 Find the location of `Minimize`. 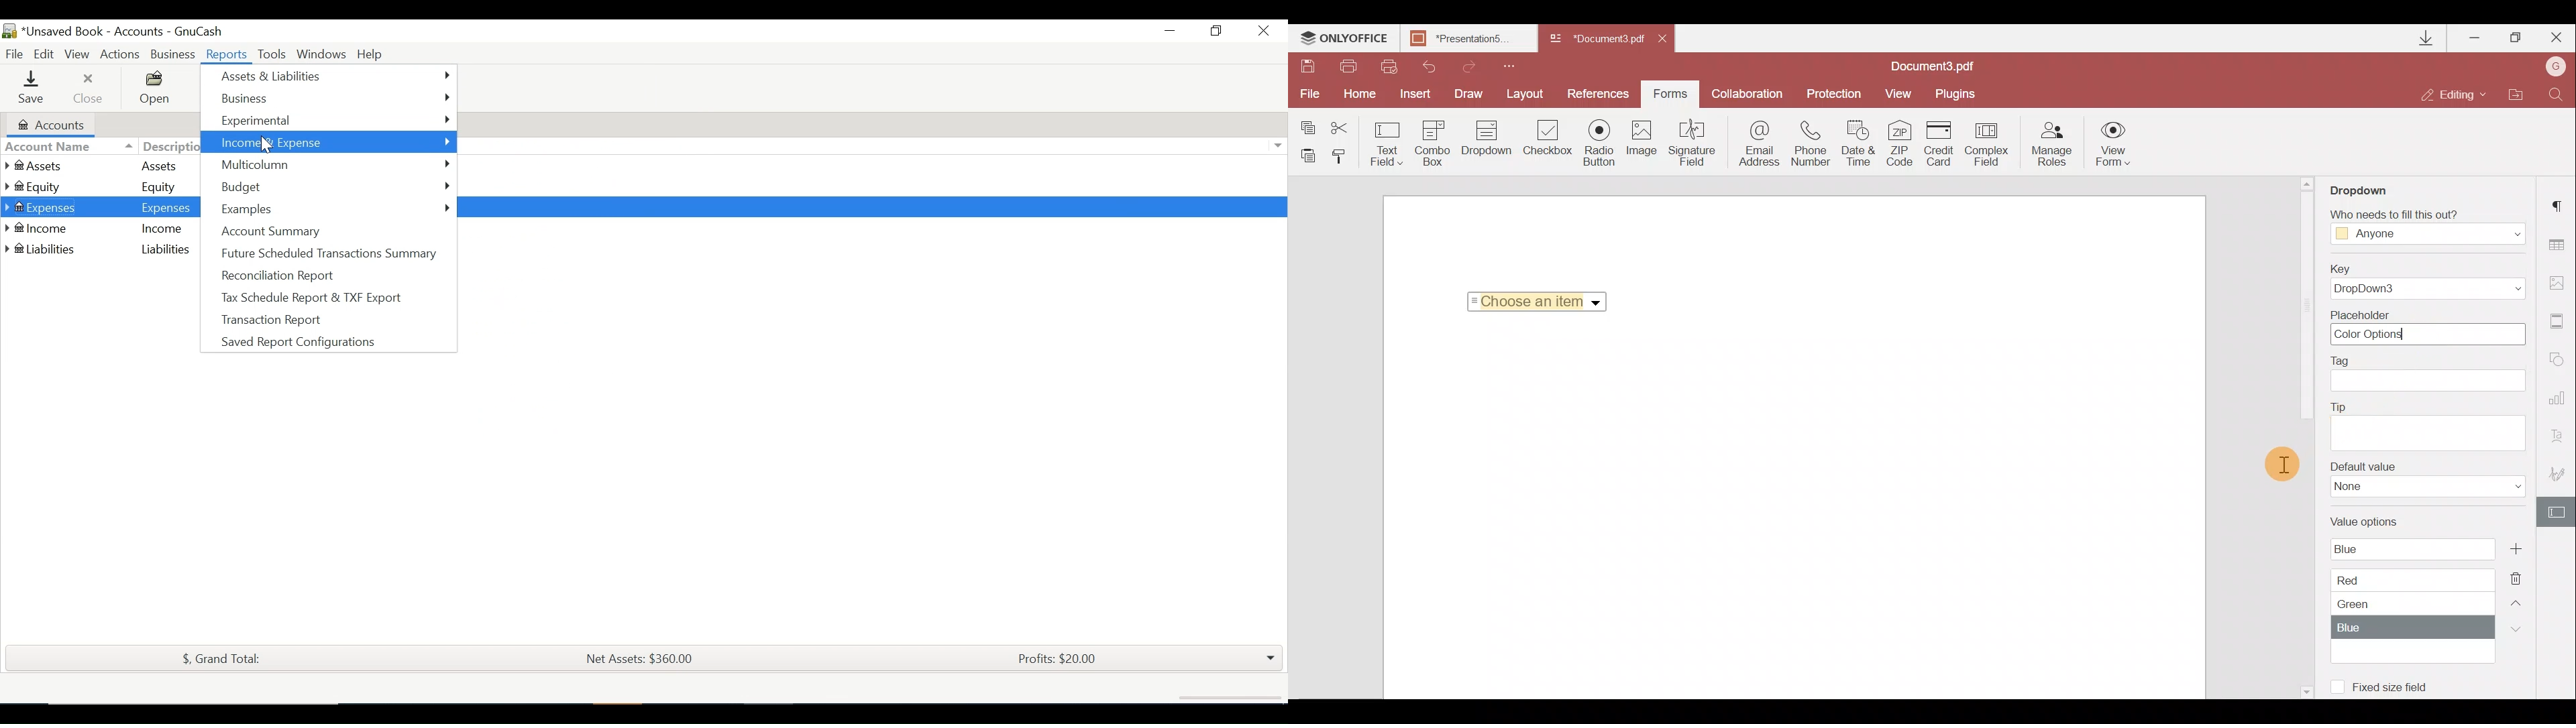

Minimize is located at coordinates (1170, 32).